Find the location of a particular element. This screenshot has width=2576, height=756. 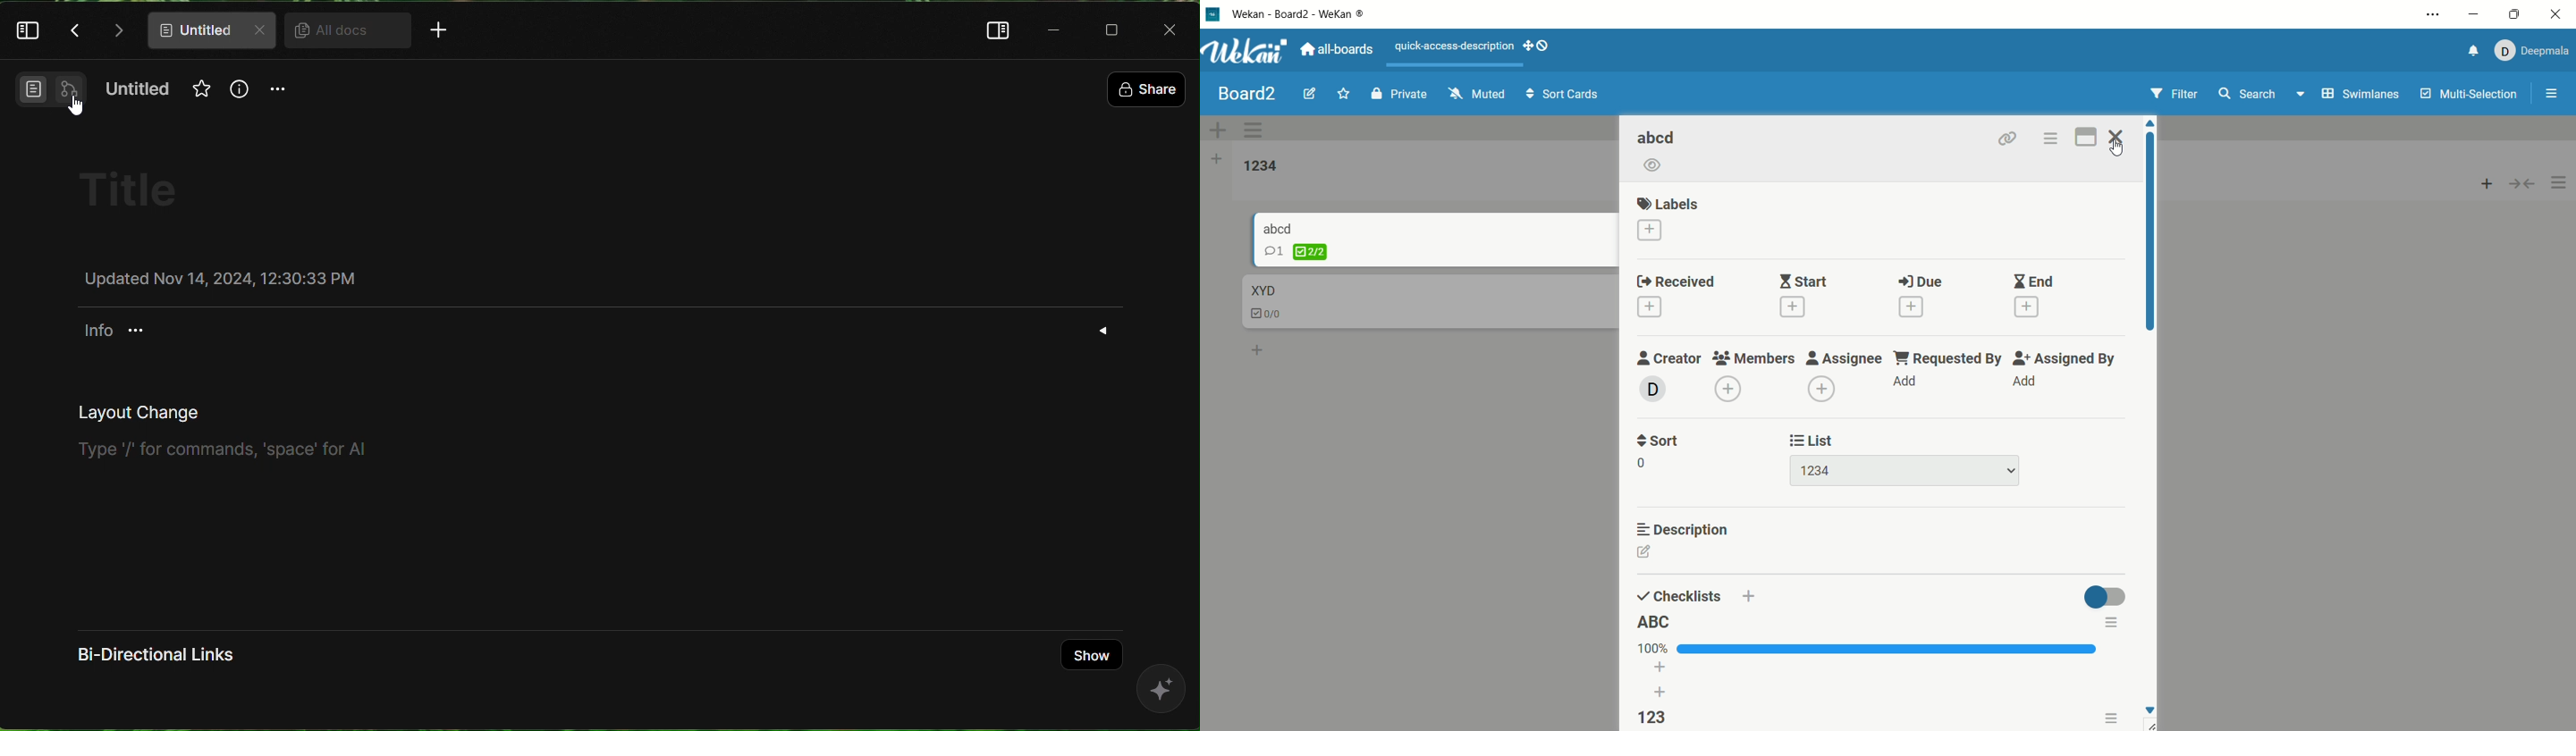

Project info is located at coordinates (111, 330).